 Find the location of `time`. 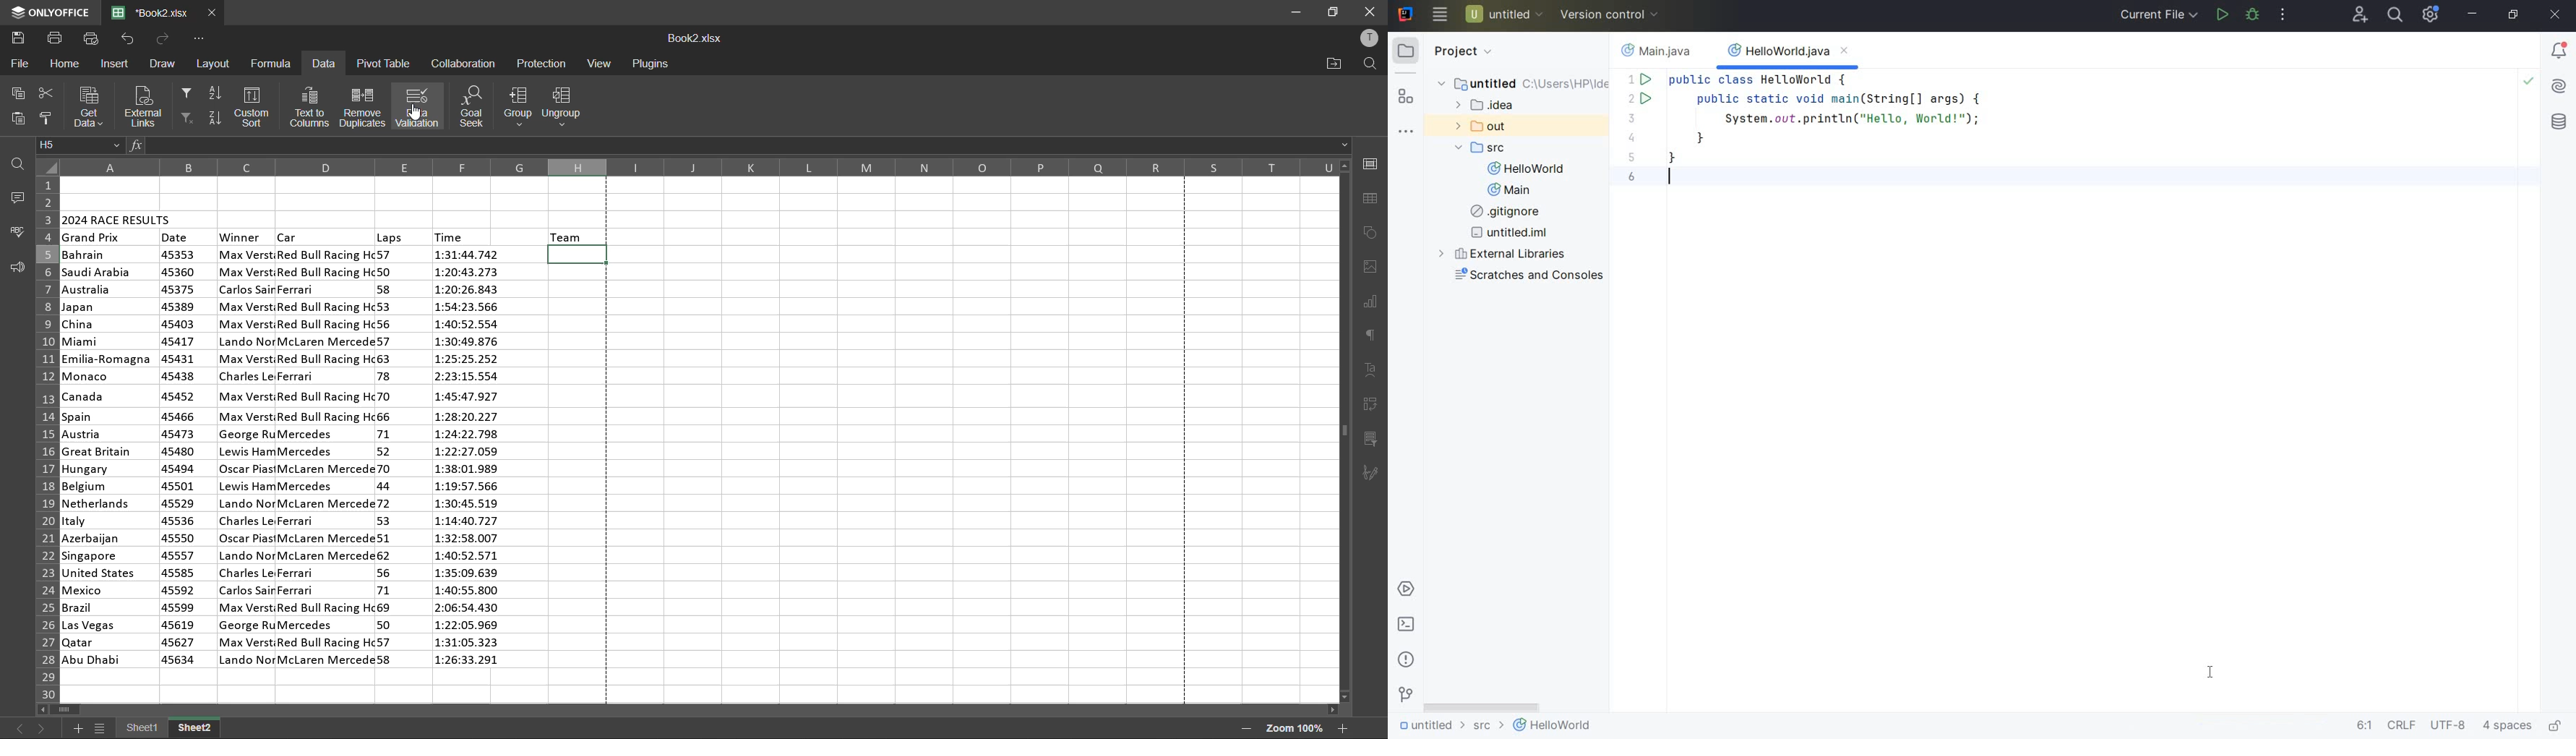

time is located at coordinates (471, 460).